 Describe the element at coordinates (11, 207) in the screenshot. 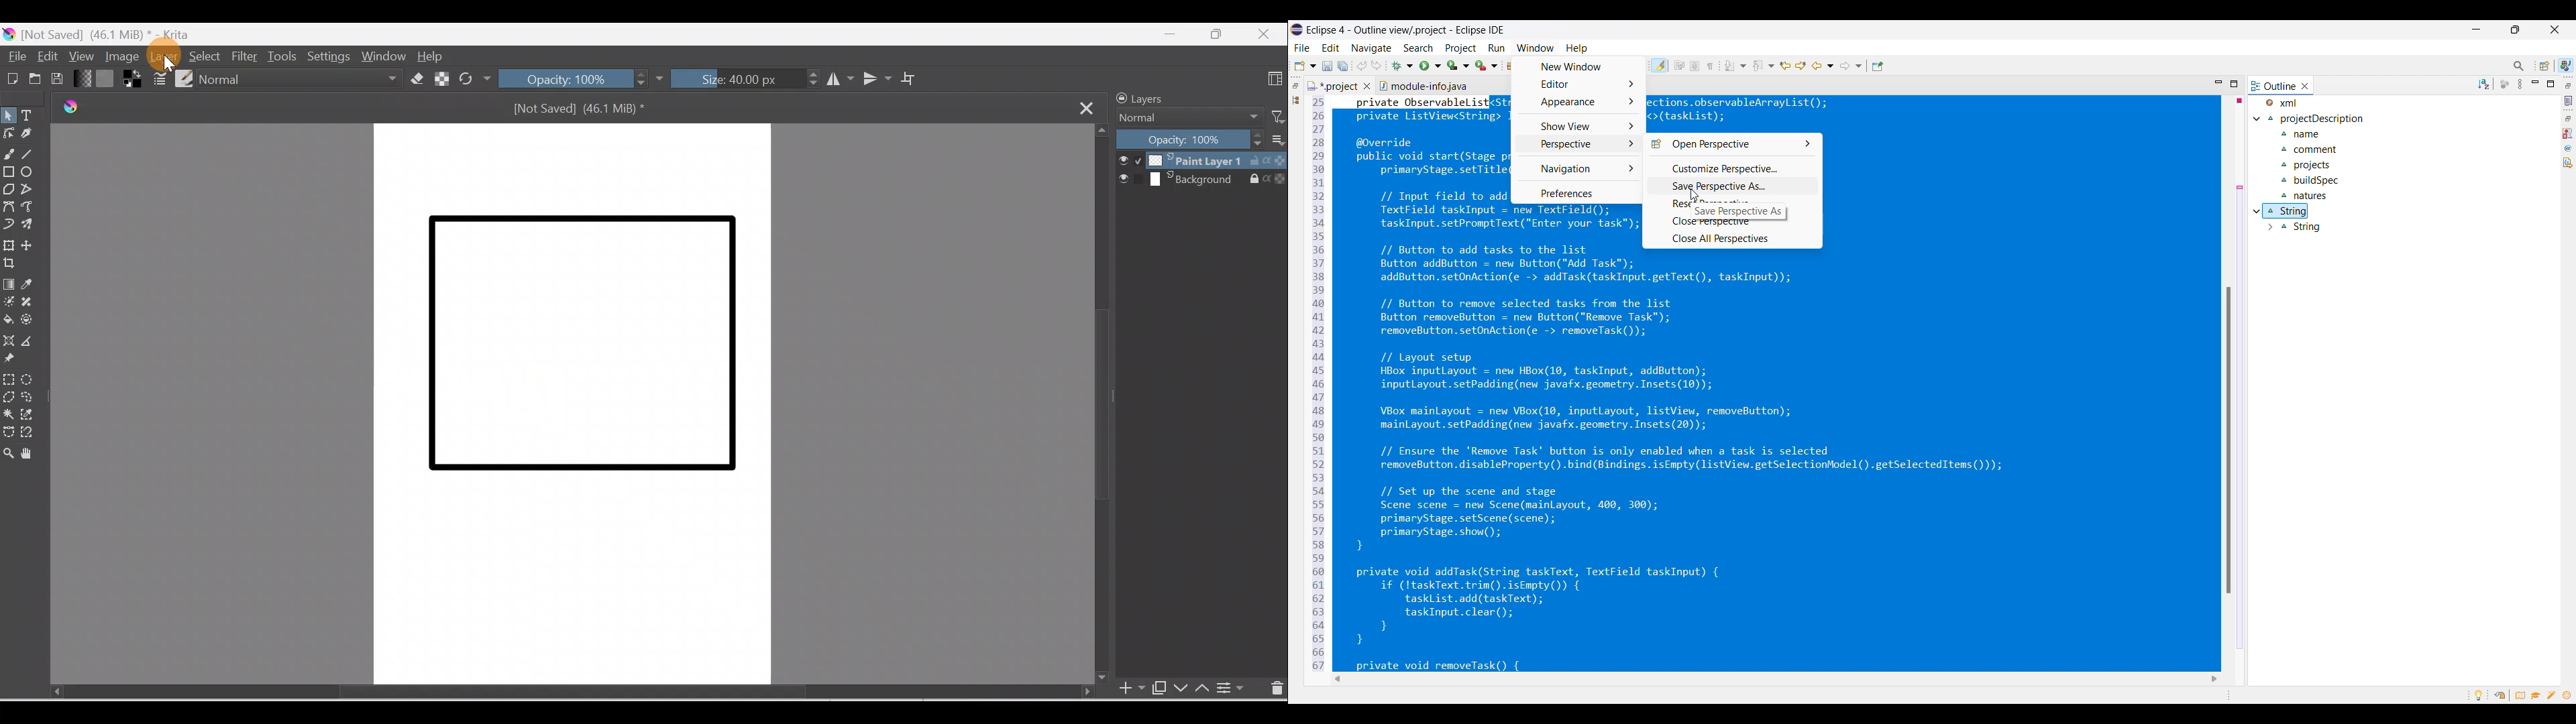

I see `Bezier curve tool` at that location.